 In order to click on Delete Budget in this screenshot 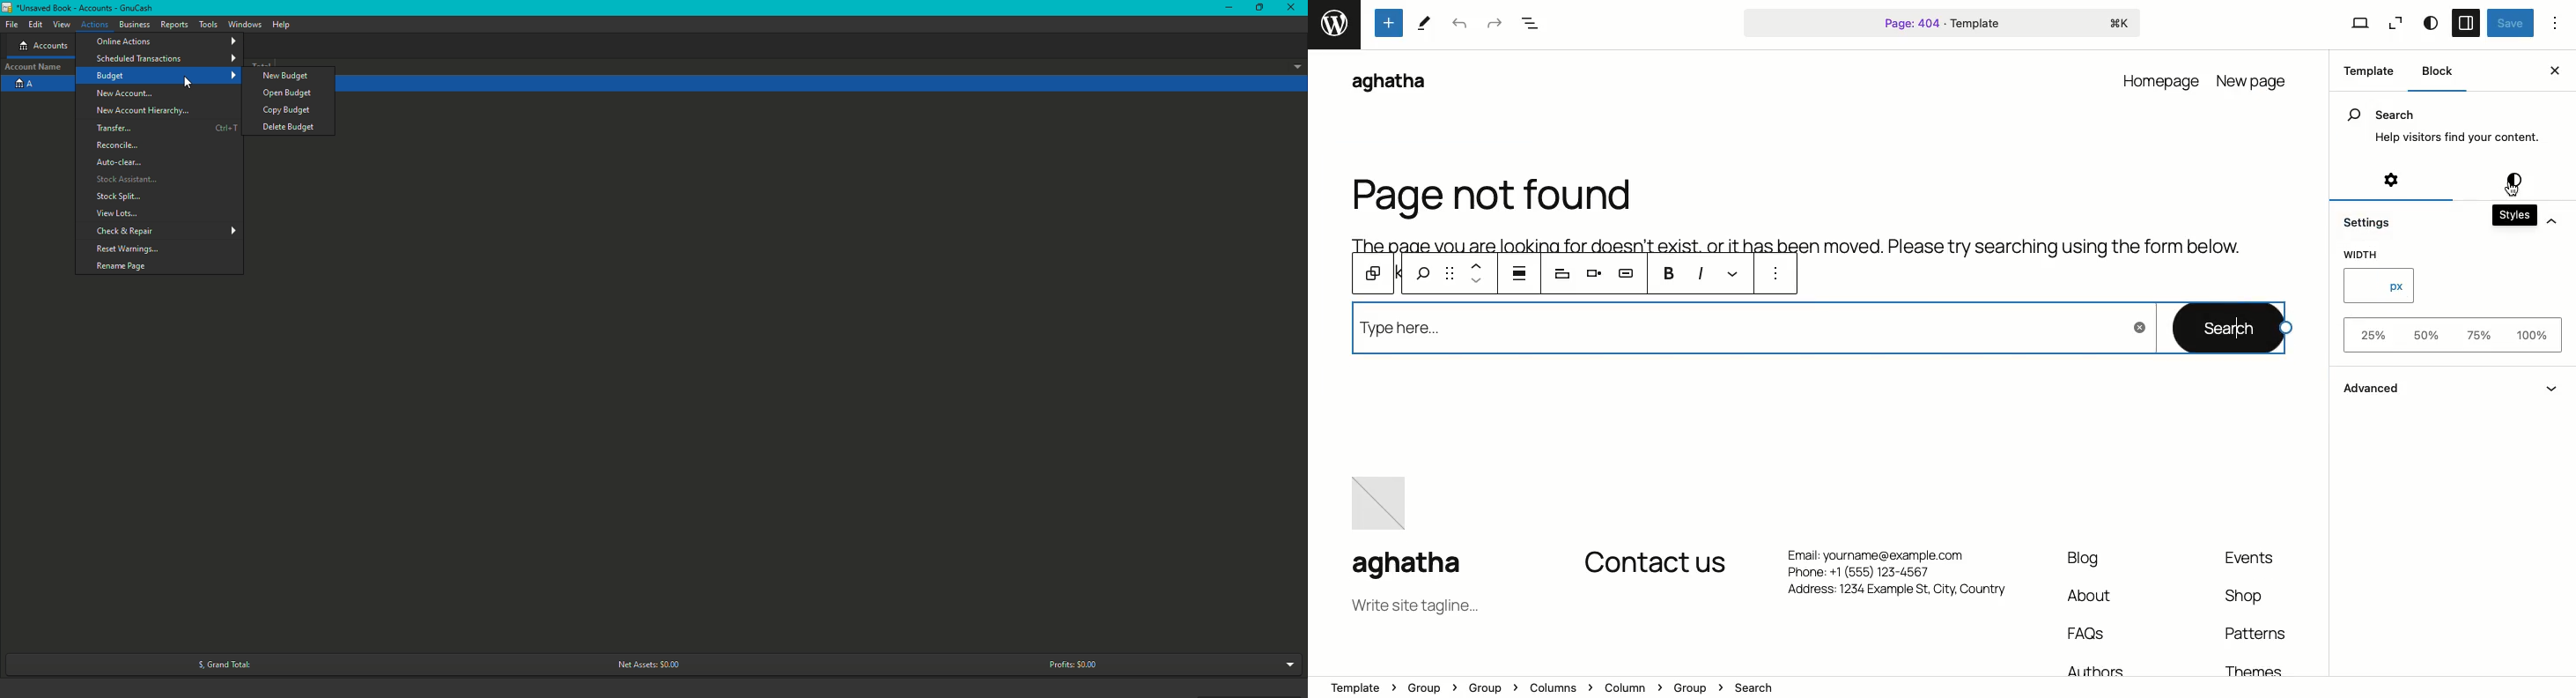, I will do `click(287, 127)`.